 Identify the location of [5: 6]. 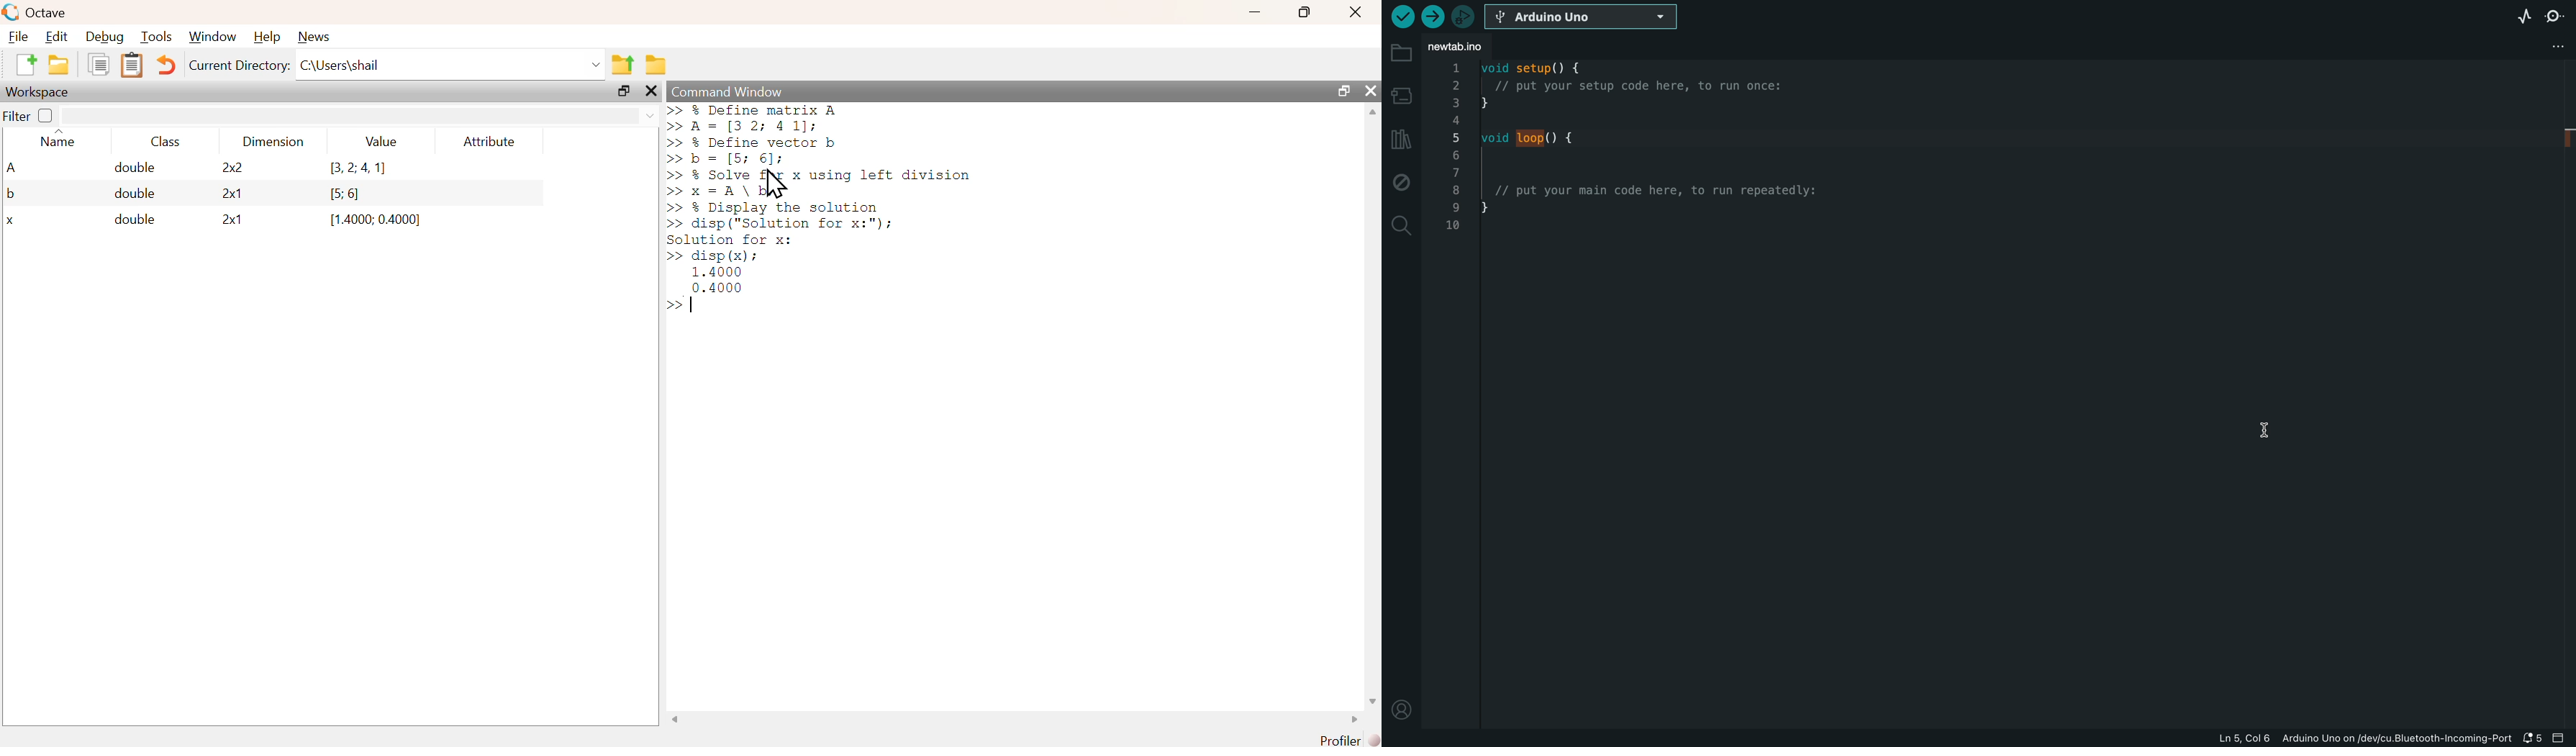
(340, 194).